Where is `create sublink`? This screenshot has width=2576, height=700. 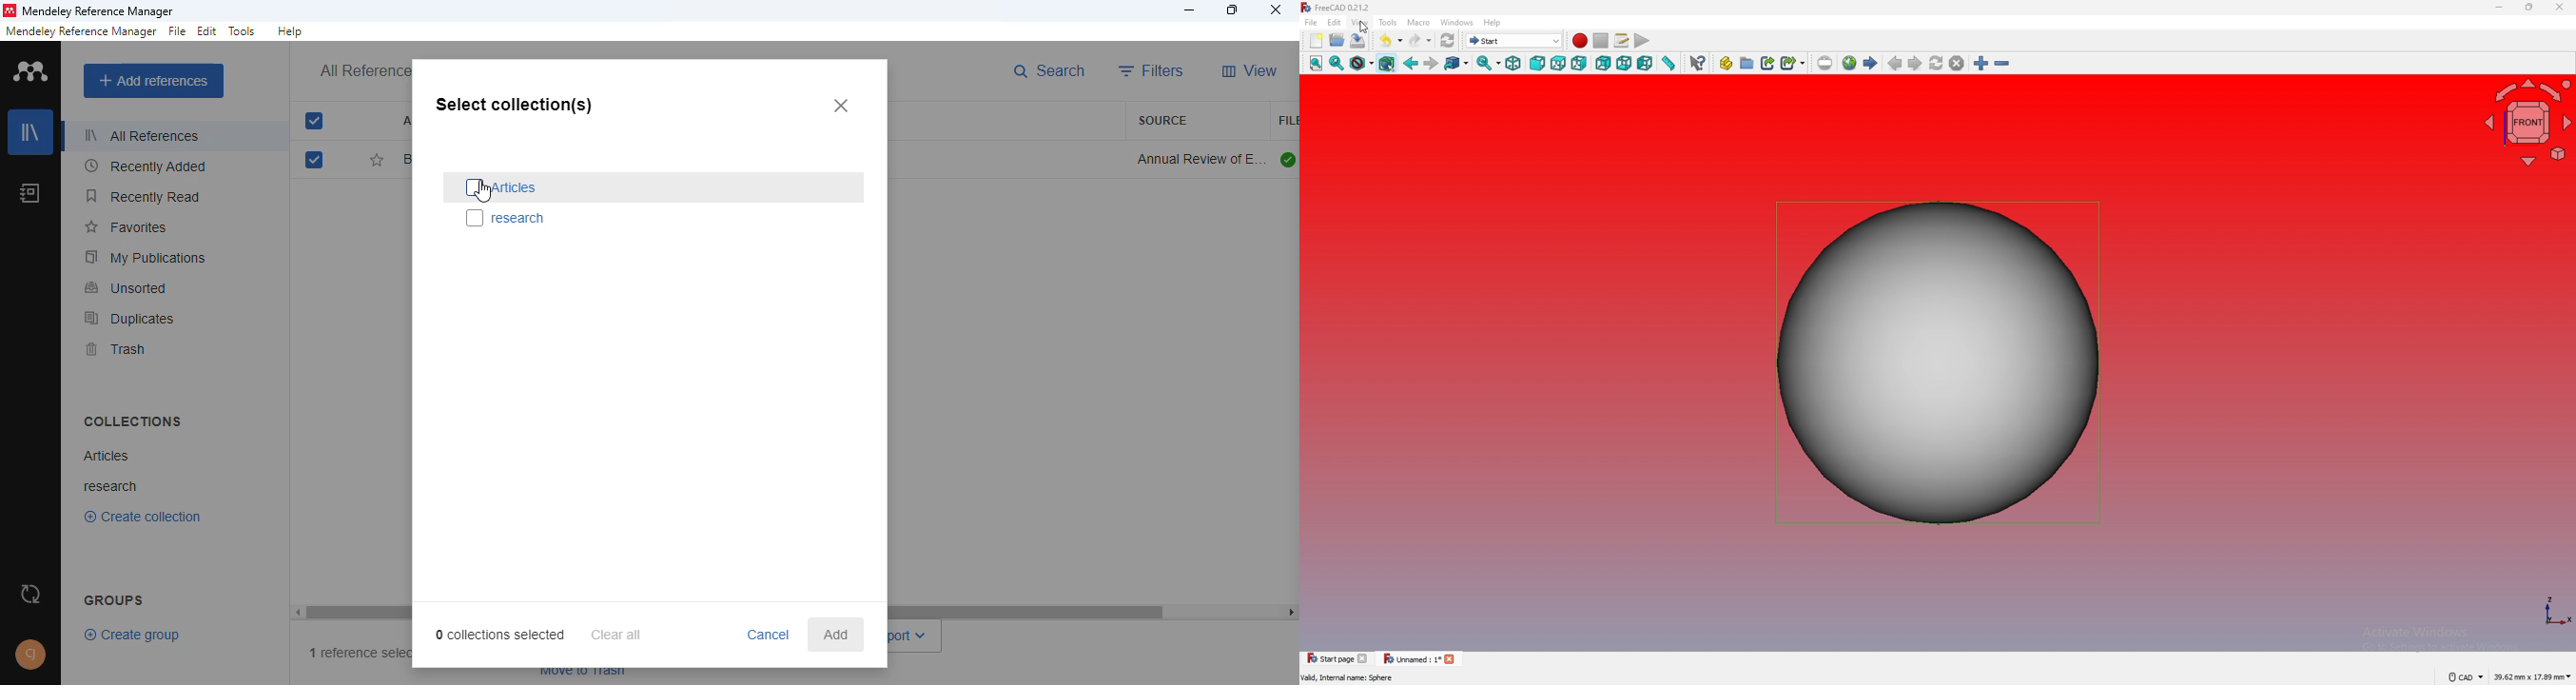
create sublink is located at coordinates (1793, 63).